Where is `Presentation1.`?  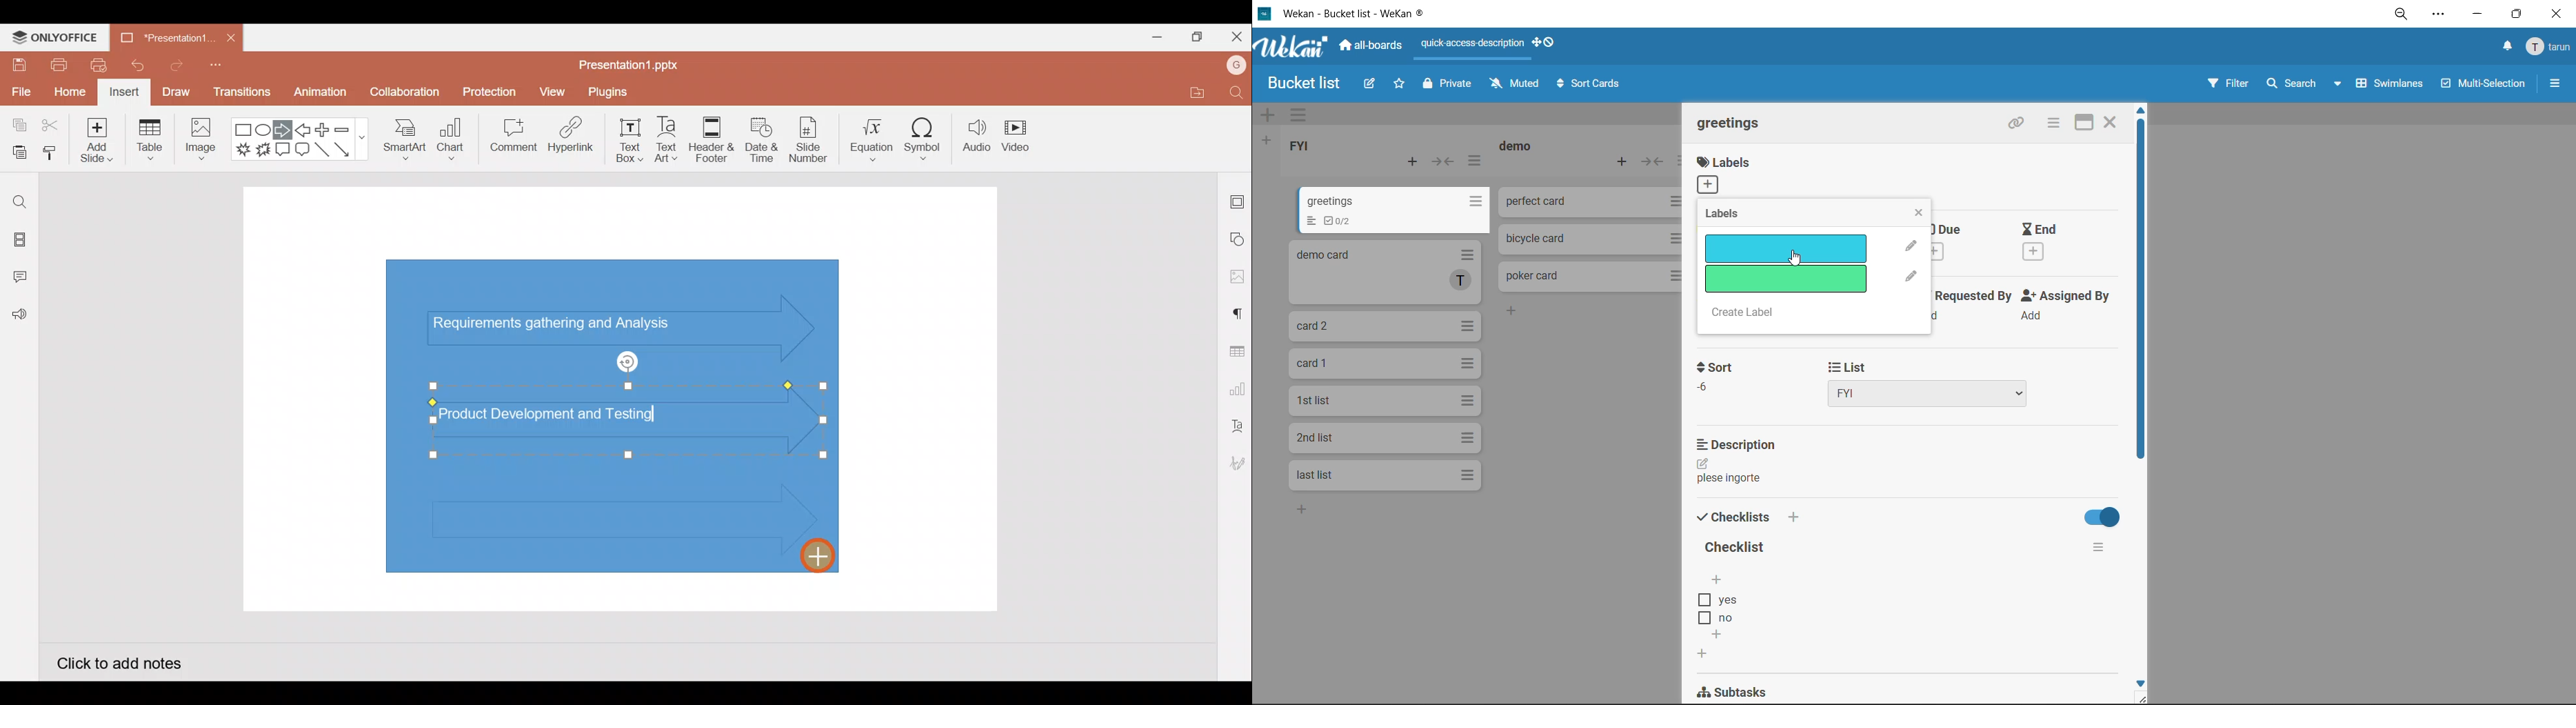
Presentation1. is located at coordinates (163, 33).